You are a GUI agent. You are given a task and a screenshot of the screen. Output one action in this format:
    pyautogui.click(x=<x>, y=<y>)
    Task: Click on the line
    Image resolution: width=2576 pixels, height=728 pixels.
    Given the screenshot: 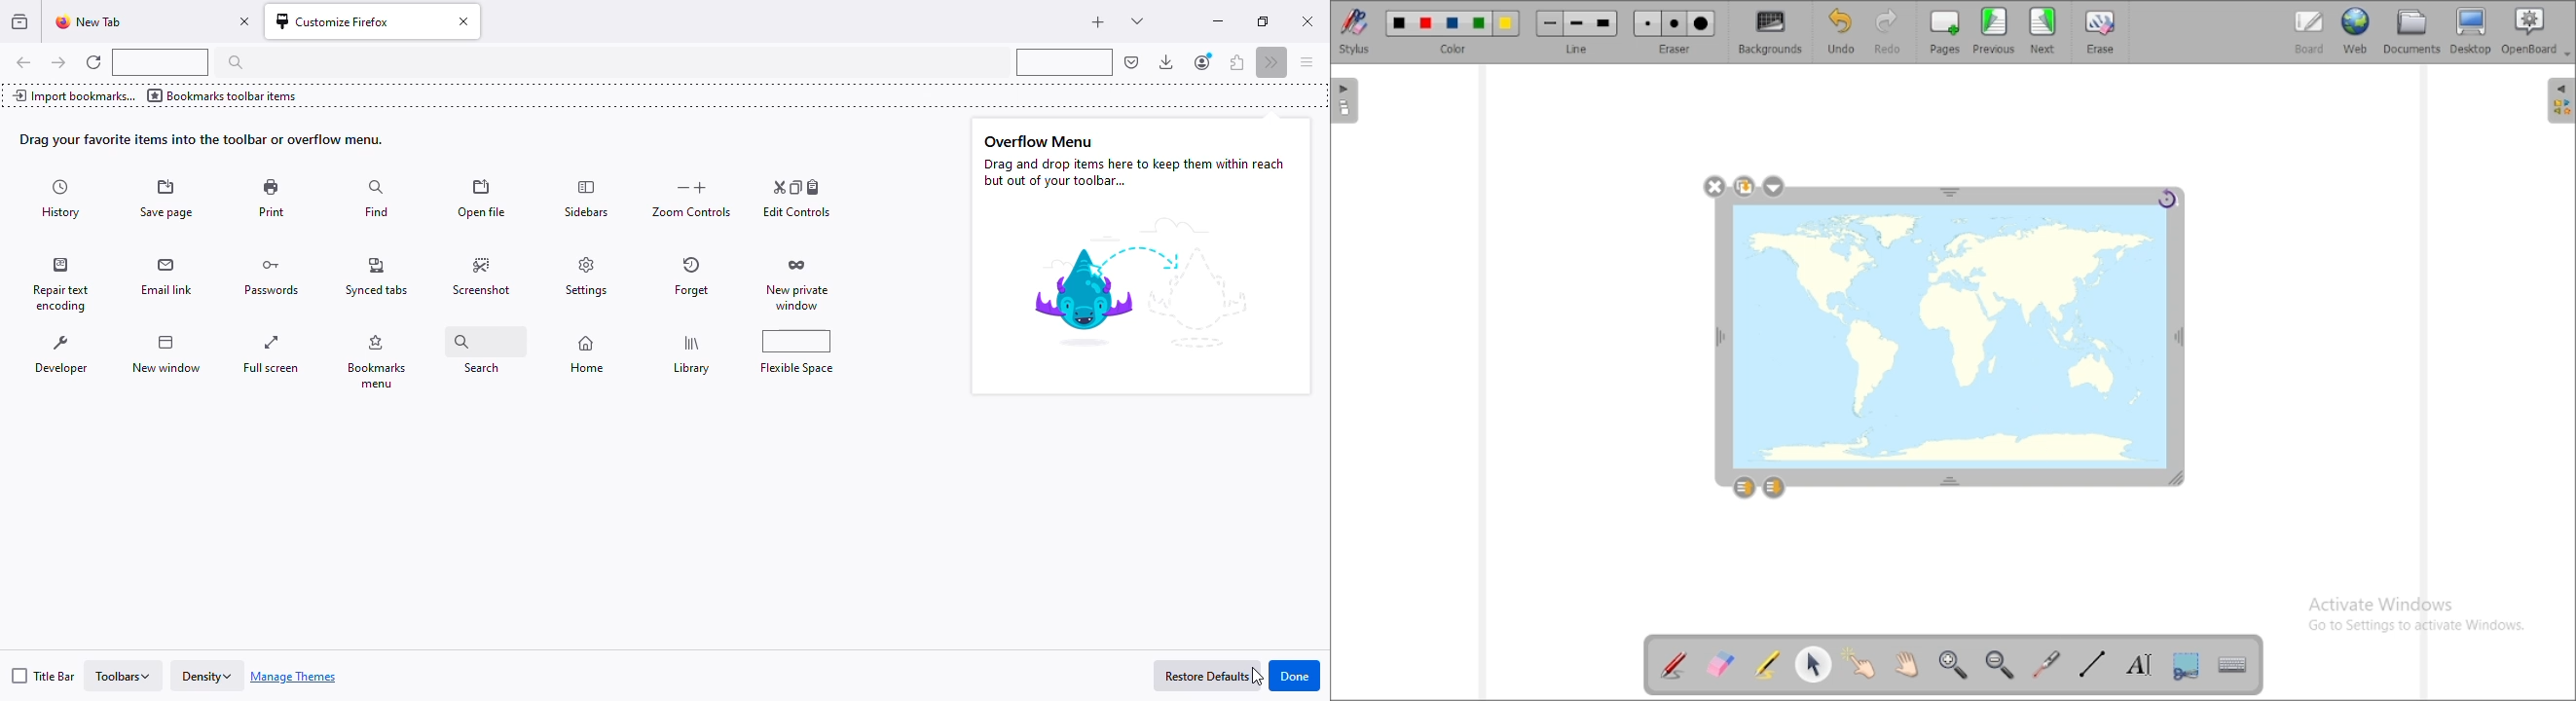 What is the action you would take?
    pyautogui.click(x=1577, y=32)
    